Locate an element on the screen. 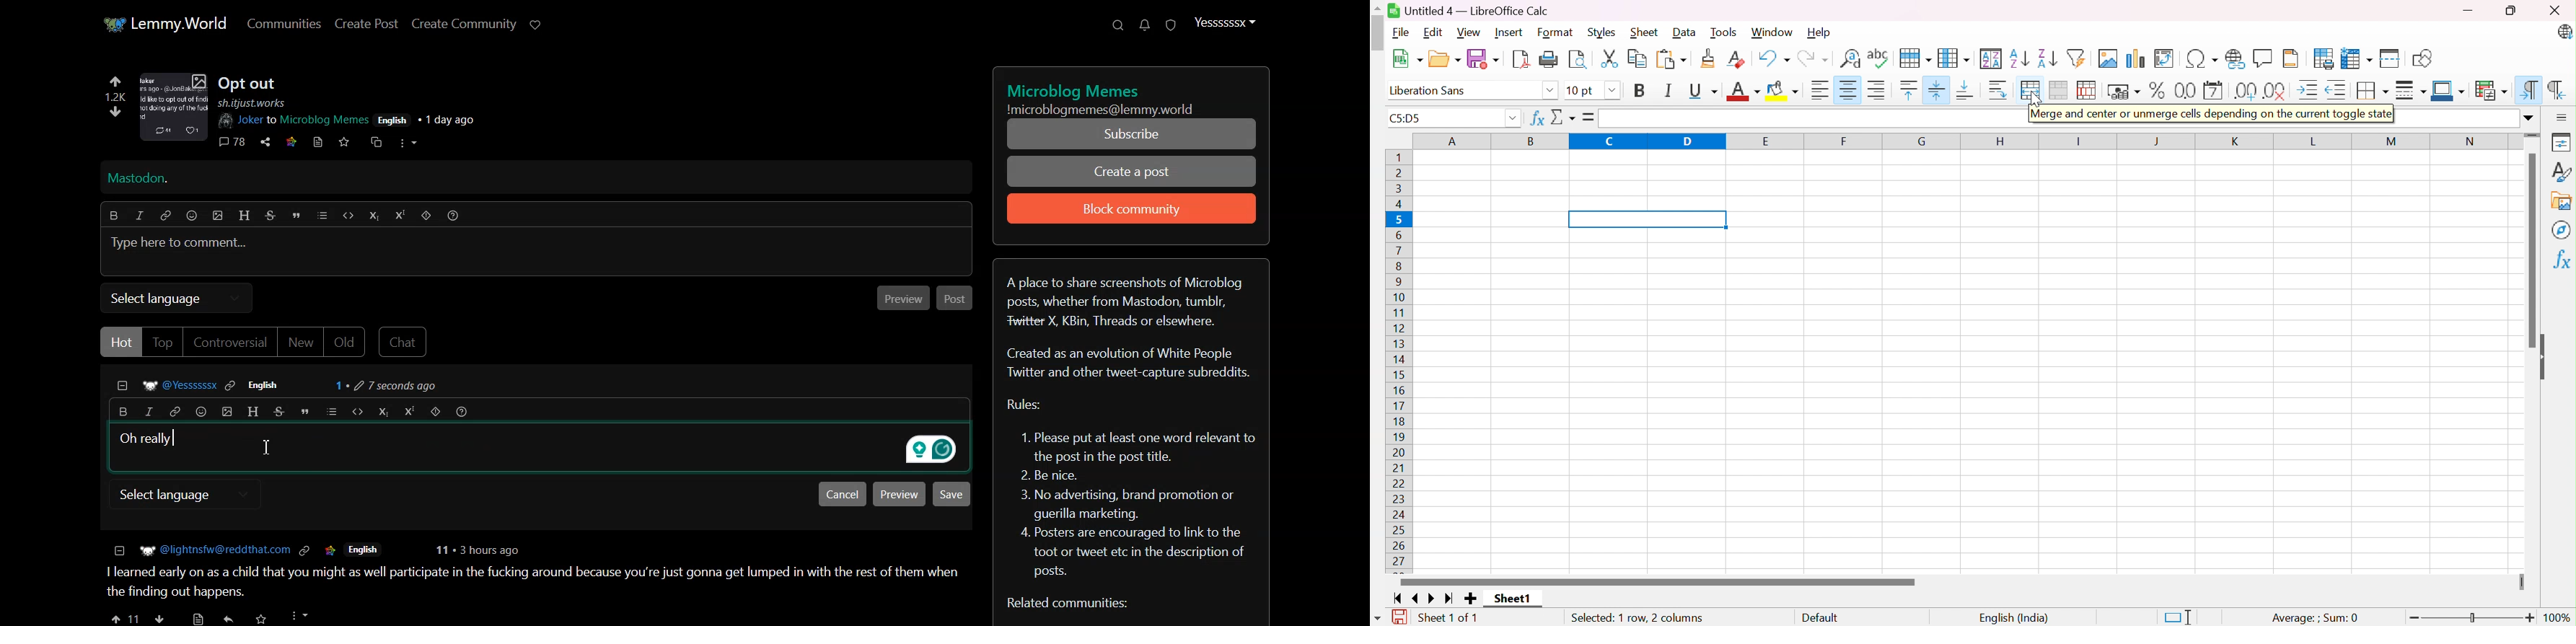  Block community is located at coordinates (1132, 208).